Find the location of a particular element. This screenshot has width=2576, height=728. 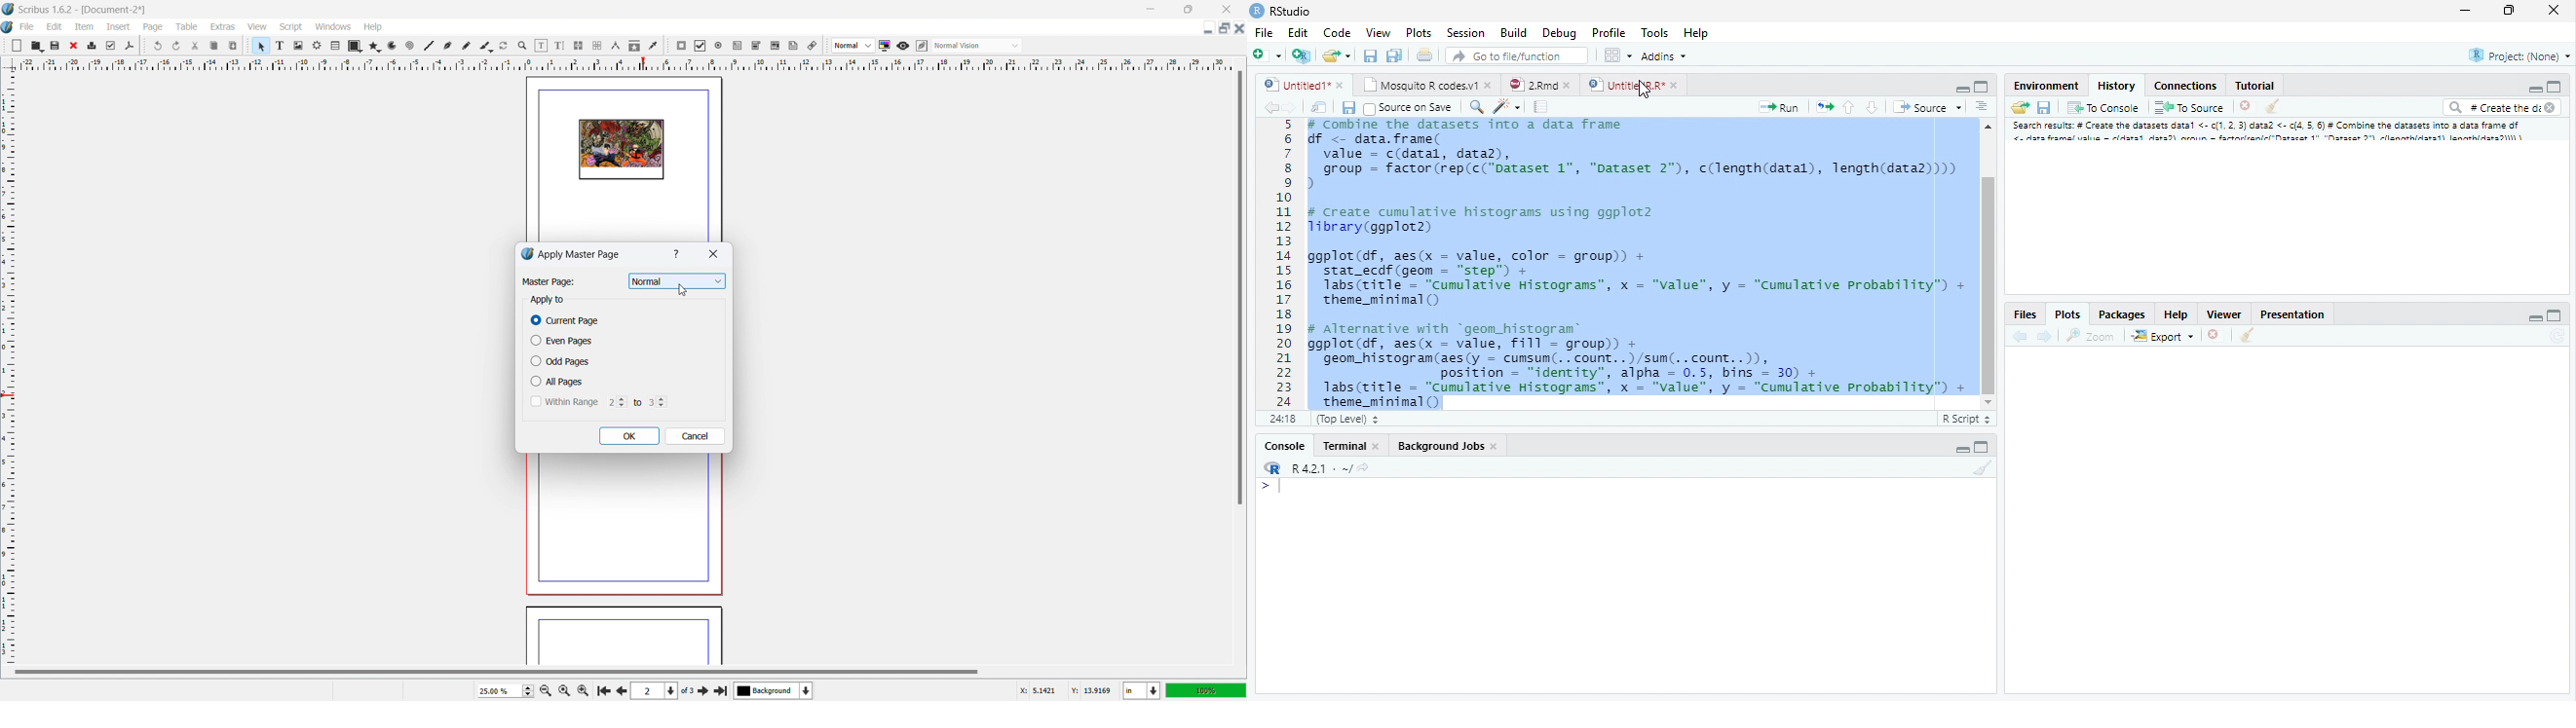

Top level is located at coordinates (1349, 417).